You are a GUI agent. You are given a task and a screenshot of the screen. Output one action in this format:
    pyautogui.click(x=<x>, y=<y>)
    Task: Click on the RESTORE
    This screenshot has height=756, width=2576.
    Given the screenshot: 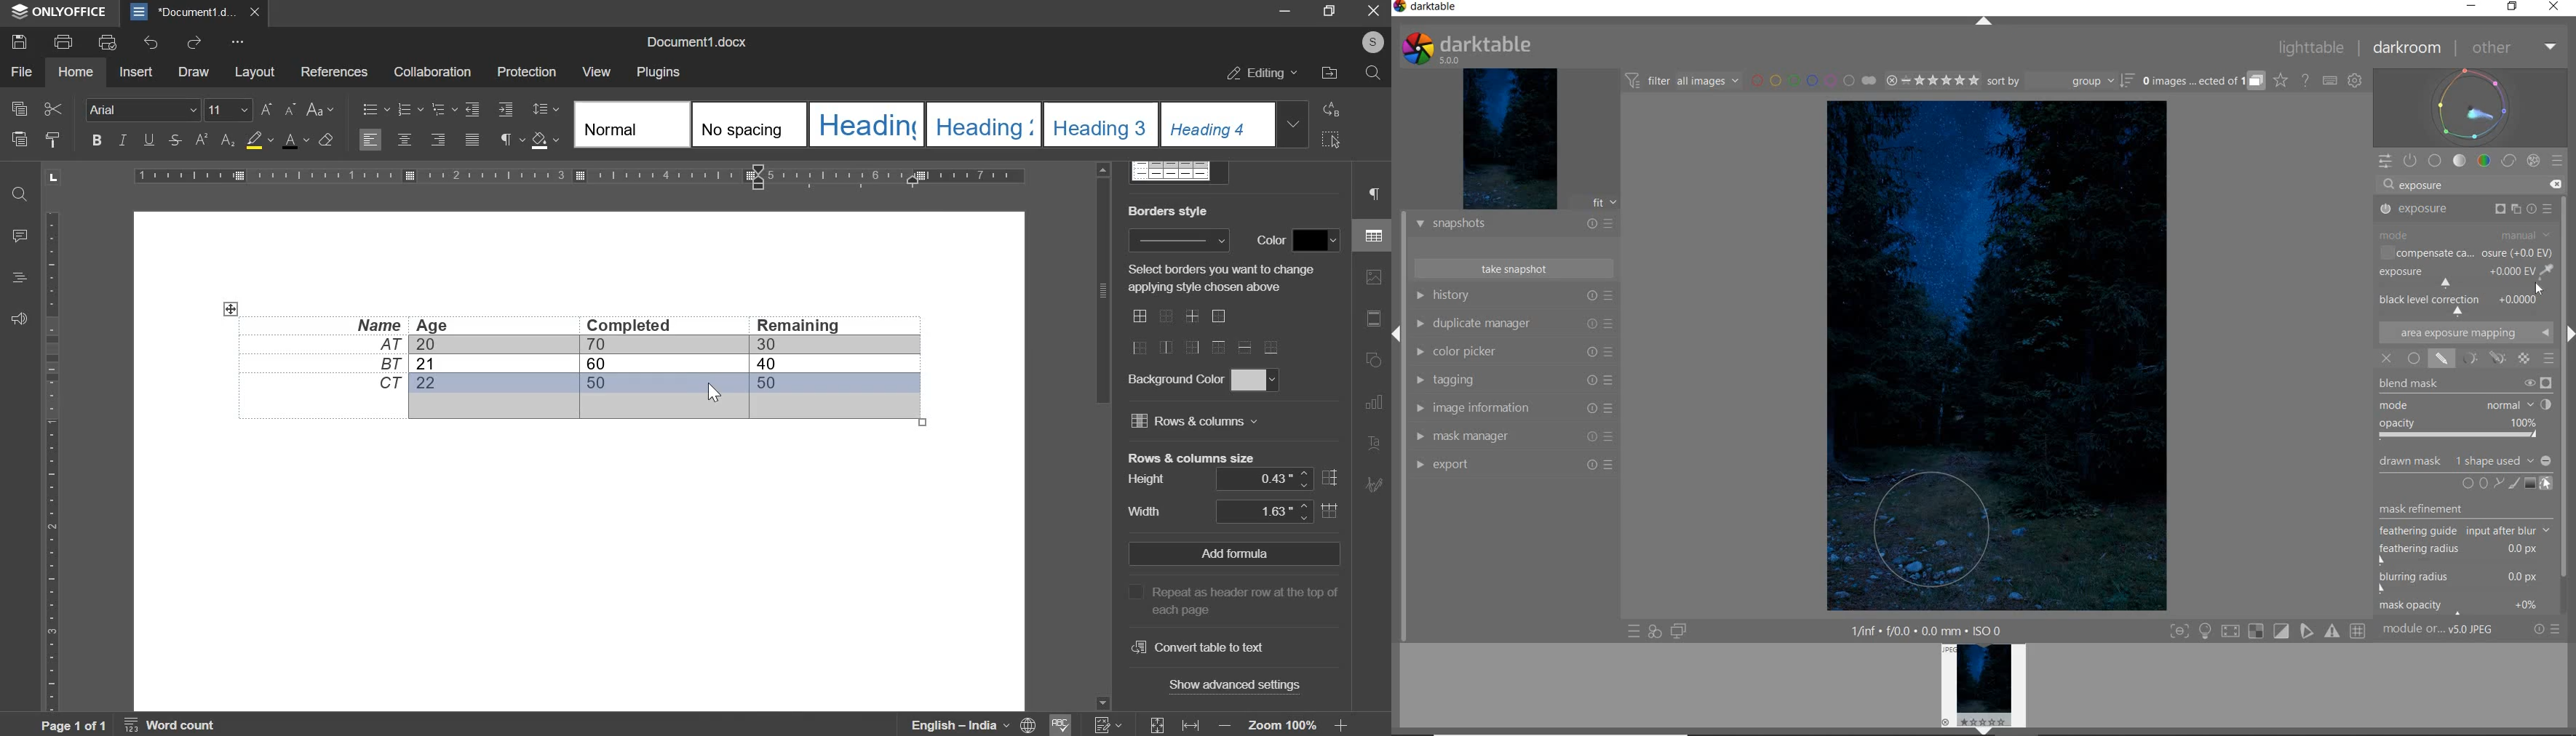 What is the action you would take?
    pyautogui.click(x=2513, y=7)
    